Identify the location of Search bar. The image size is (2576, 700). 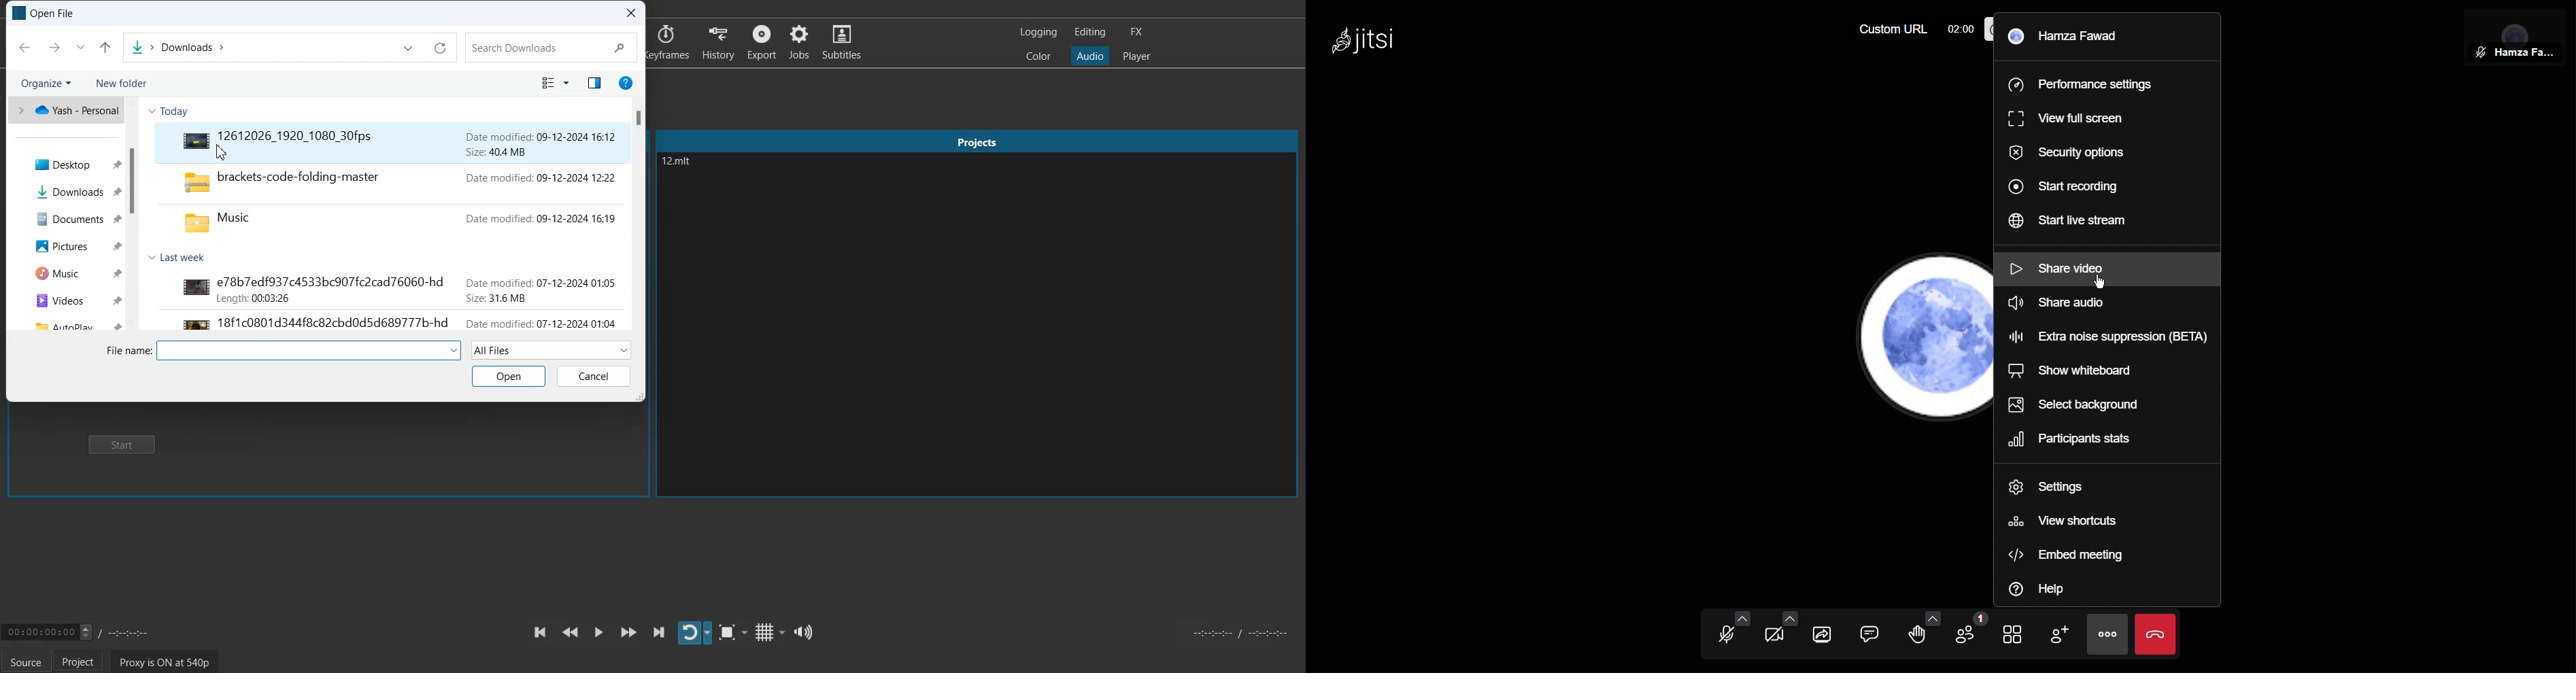
(552, 48).